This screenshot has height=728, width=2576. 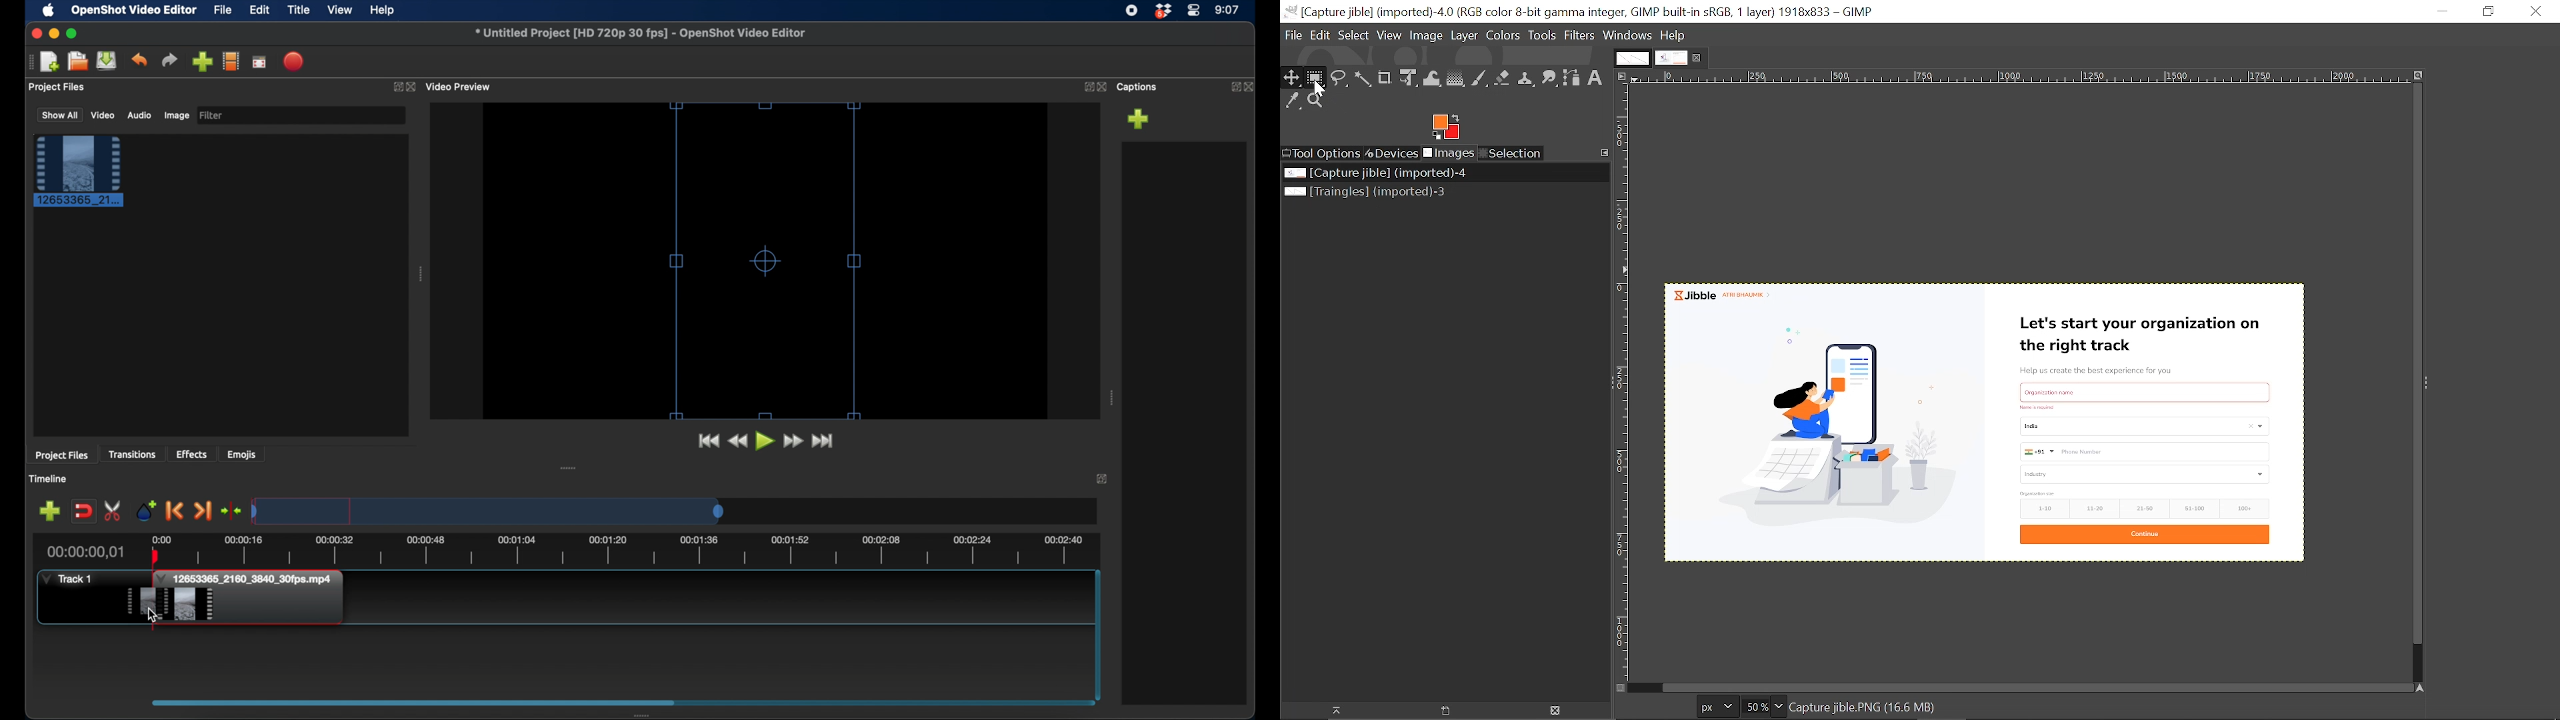 I want to click on Toggle quick mask On/Off, so click(x=1621, y=688).